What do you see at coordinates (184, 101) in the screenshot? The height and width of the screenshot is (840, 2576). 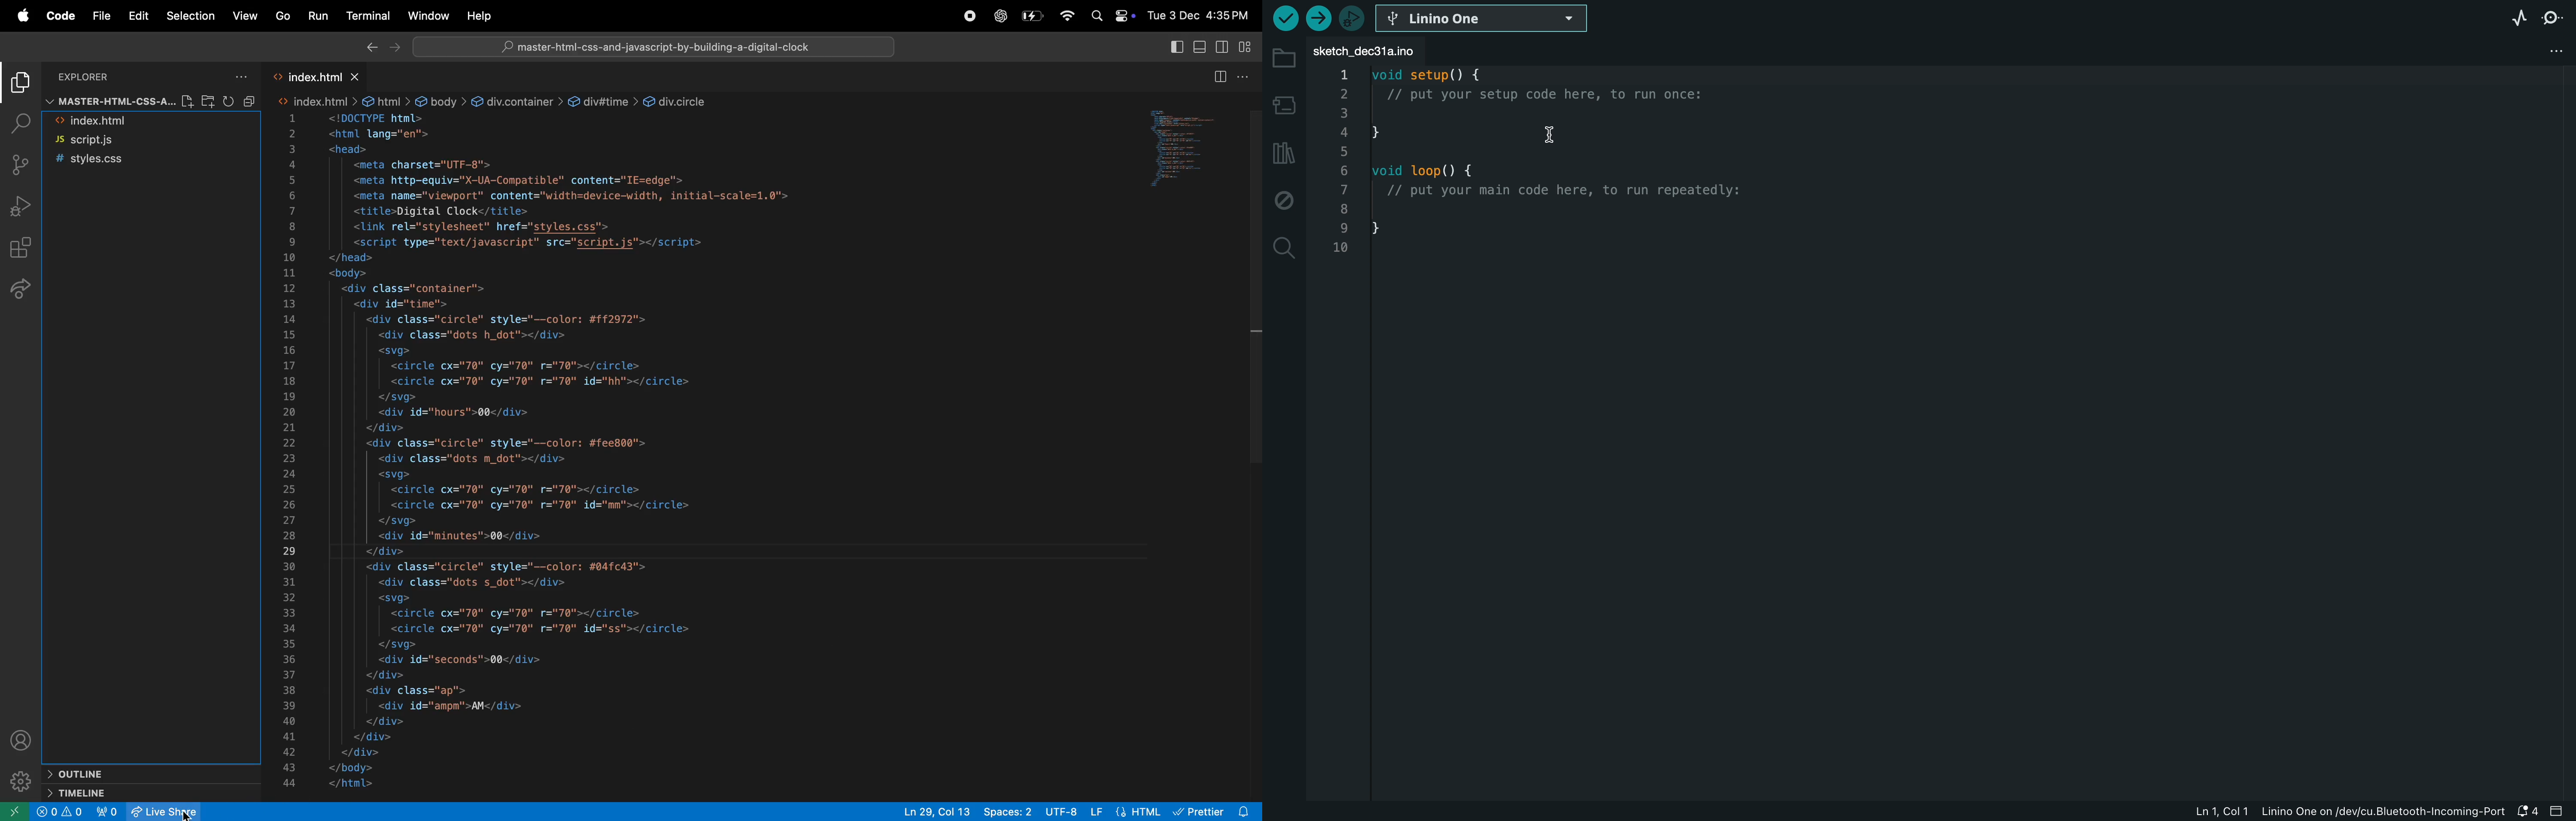 I see `add file` at bounding box center [184, 101].